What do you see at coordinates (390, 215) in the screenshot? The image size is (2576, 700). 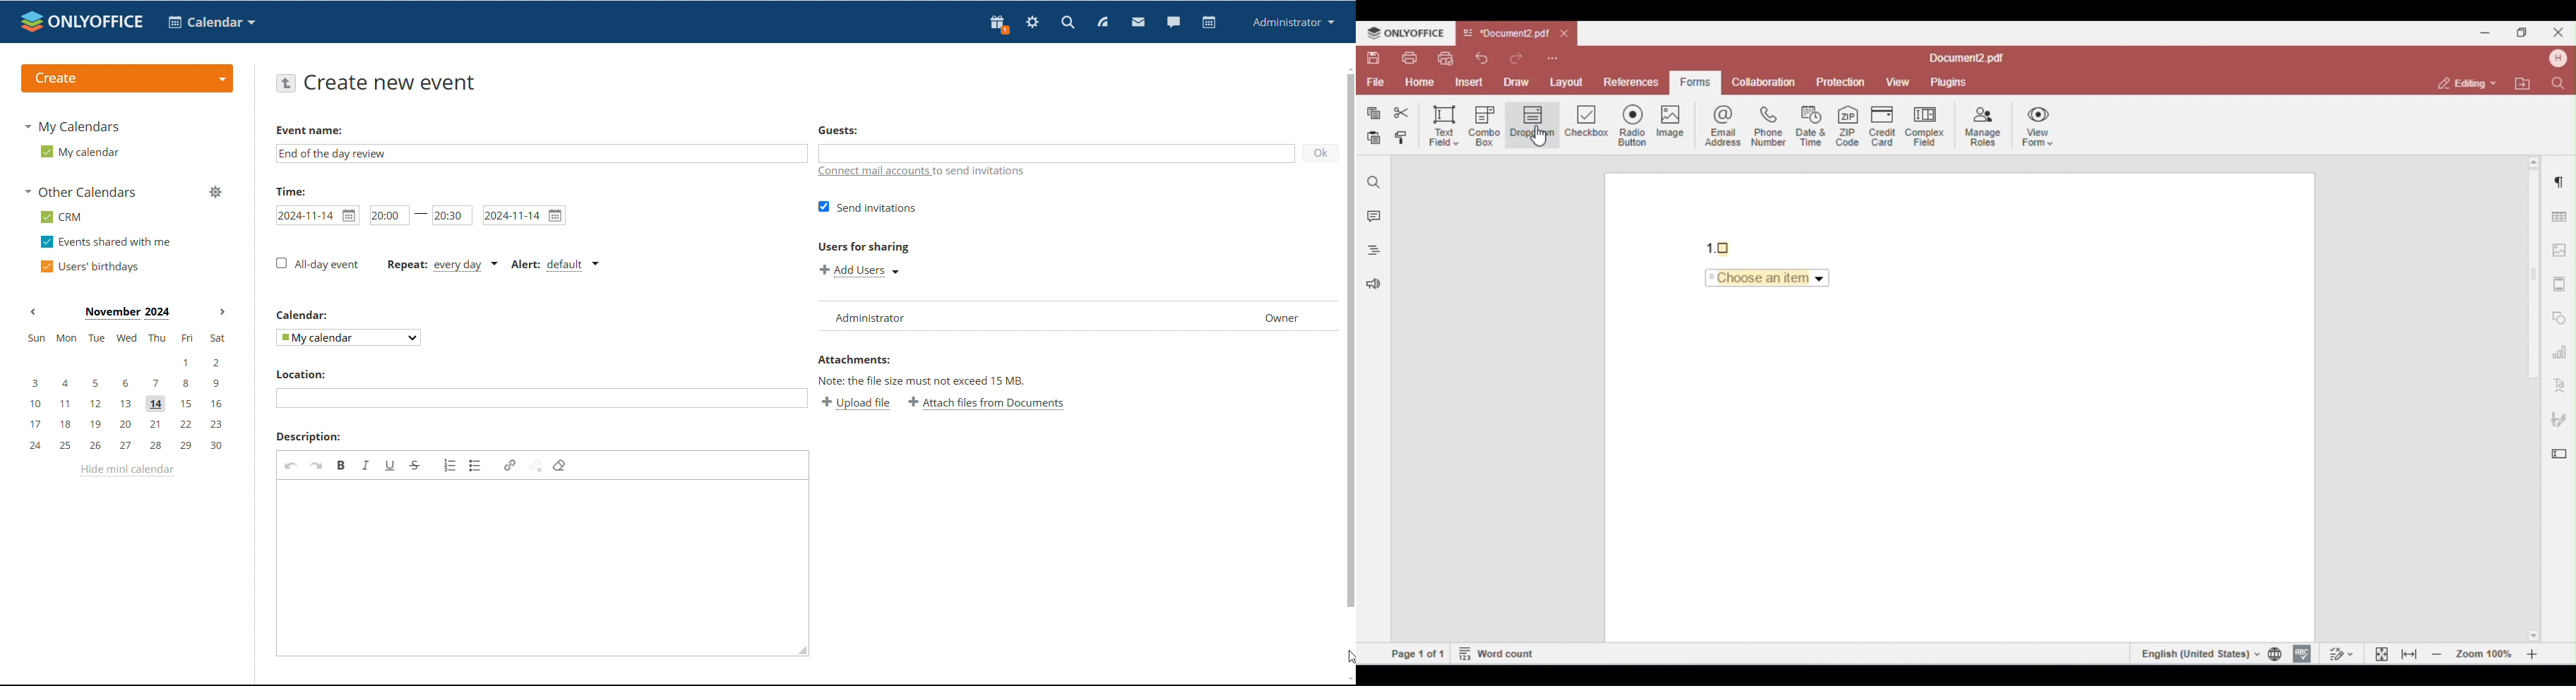 I see `start time set` at bounding box center [390, 215].